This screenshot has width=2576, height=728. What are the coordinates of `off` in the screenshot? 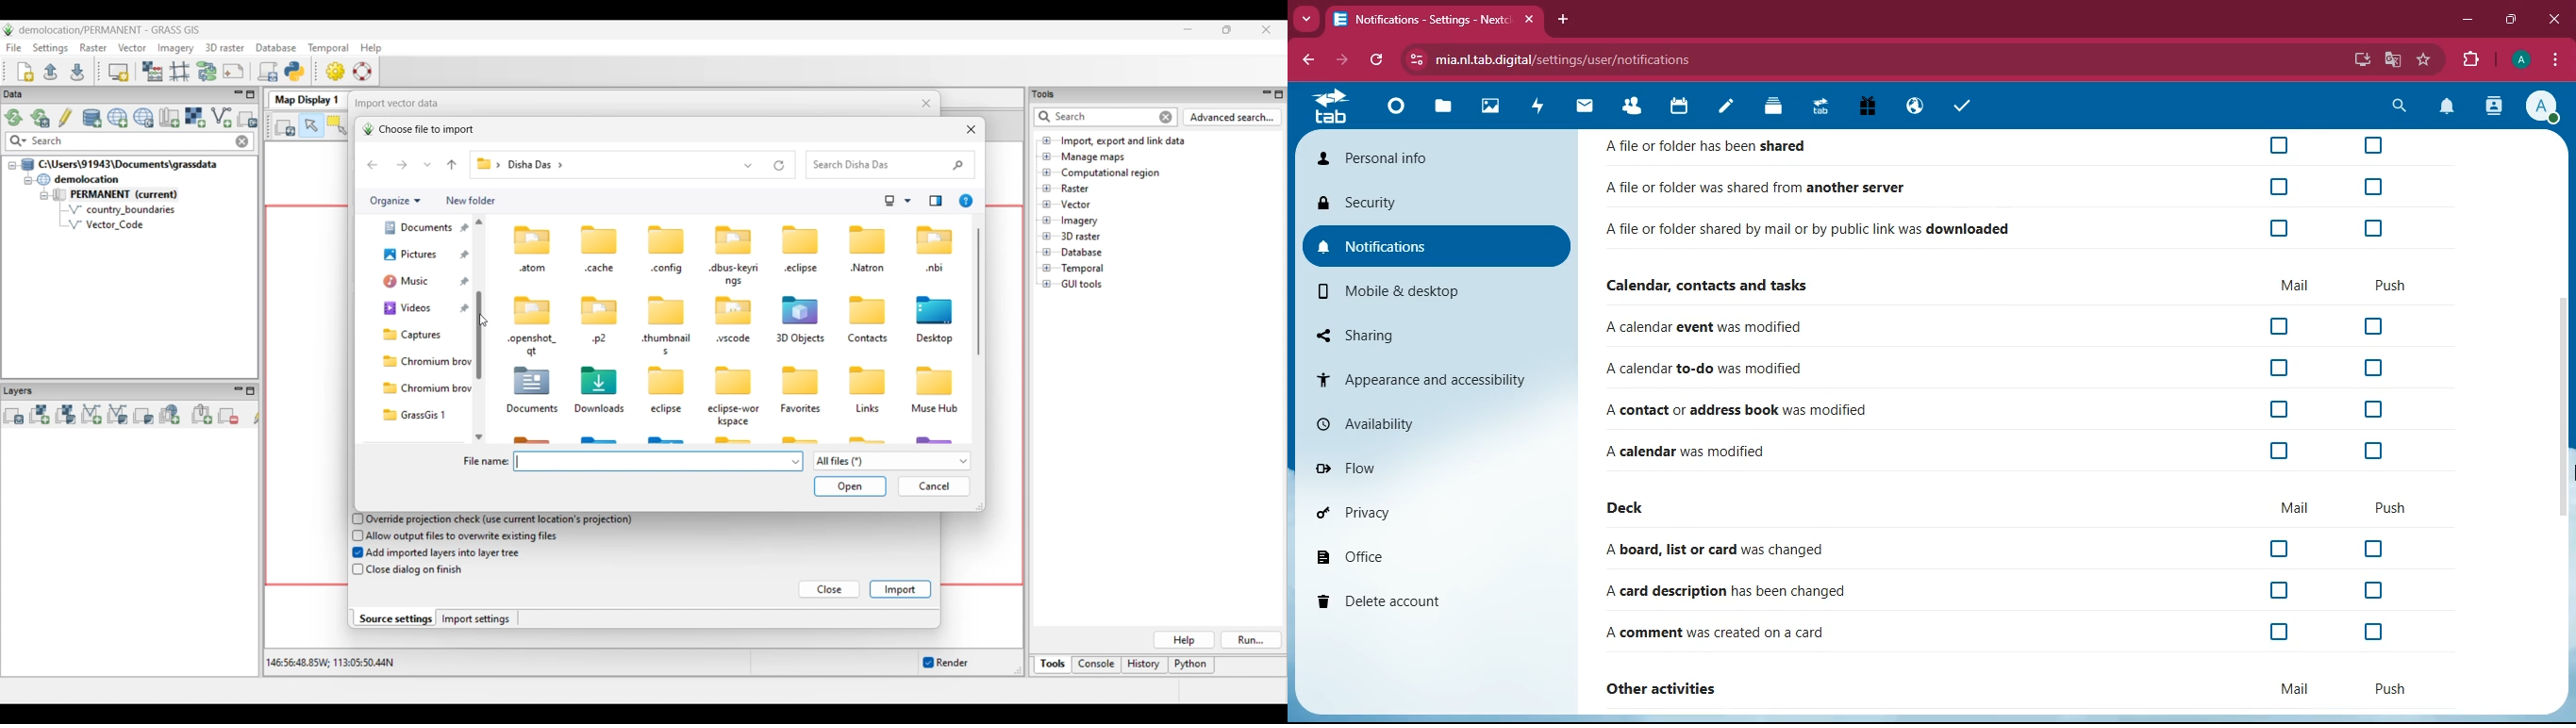 It's located at (2373, 369).